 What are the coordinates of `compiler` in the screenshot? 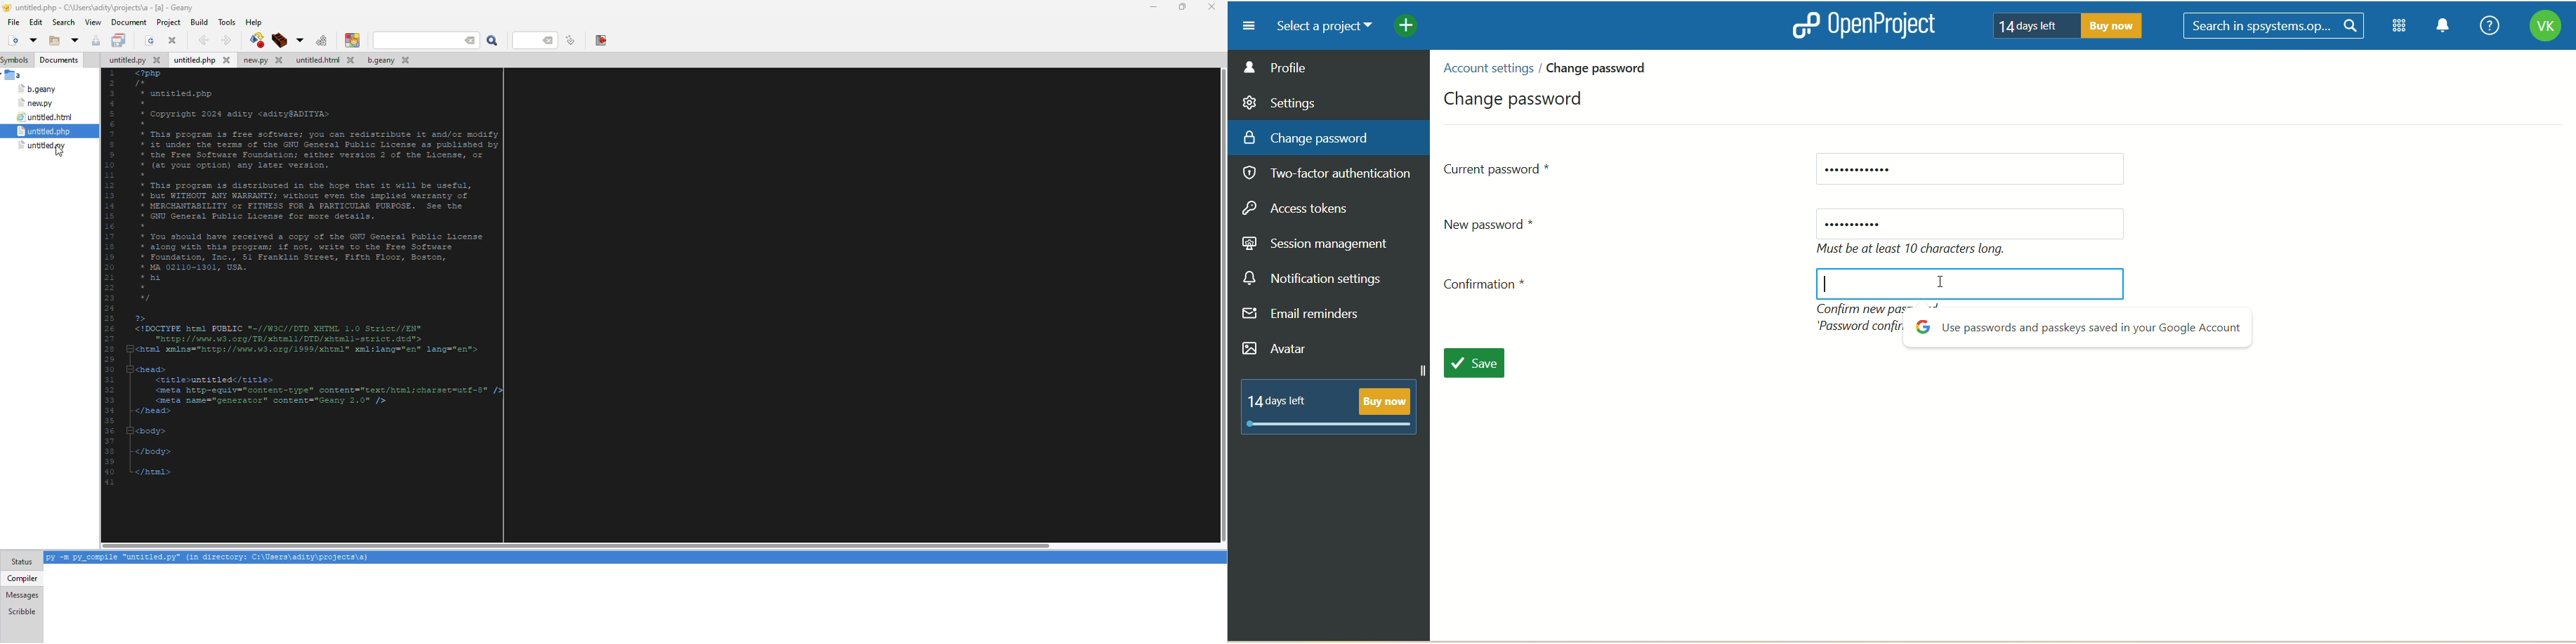 It's located at (22, 578).